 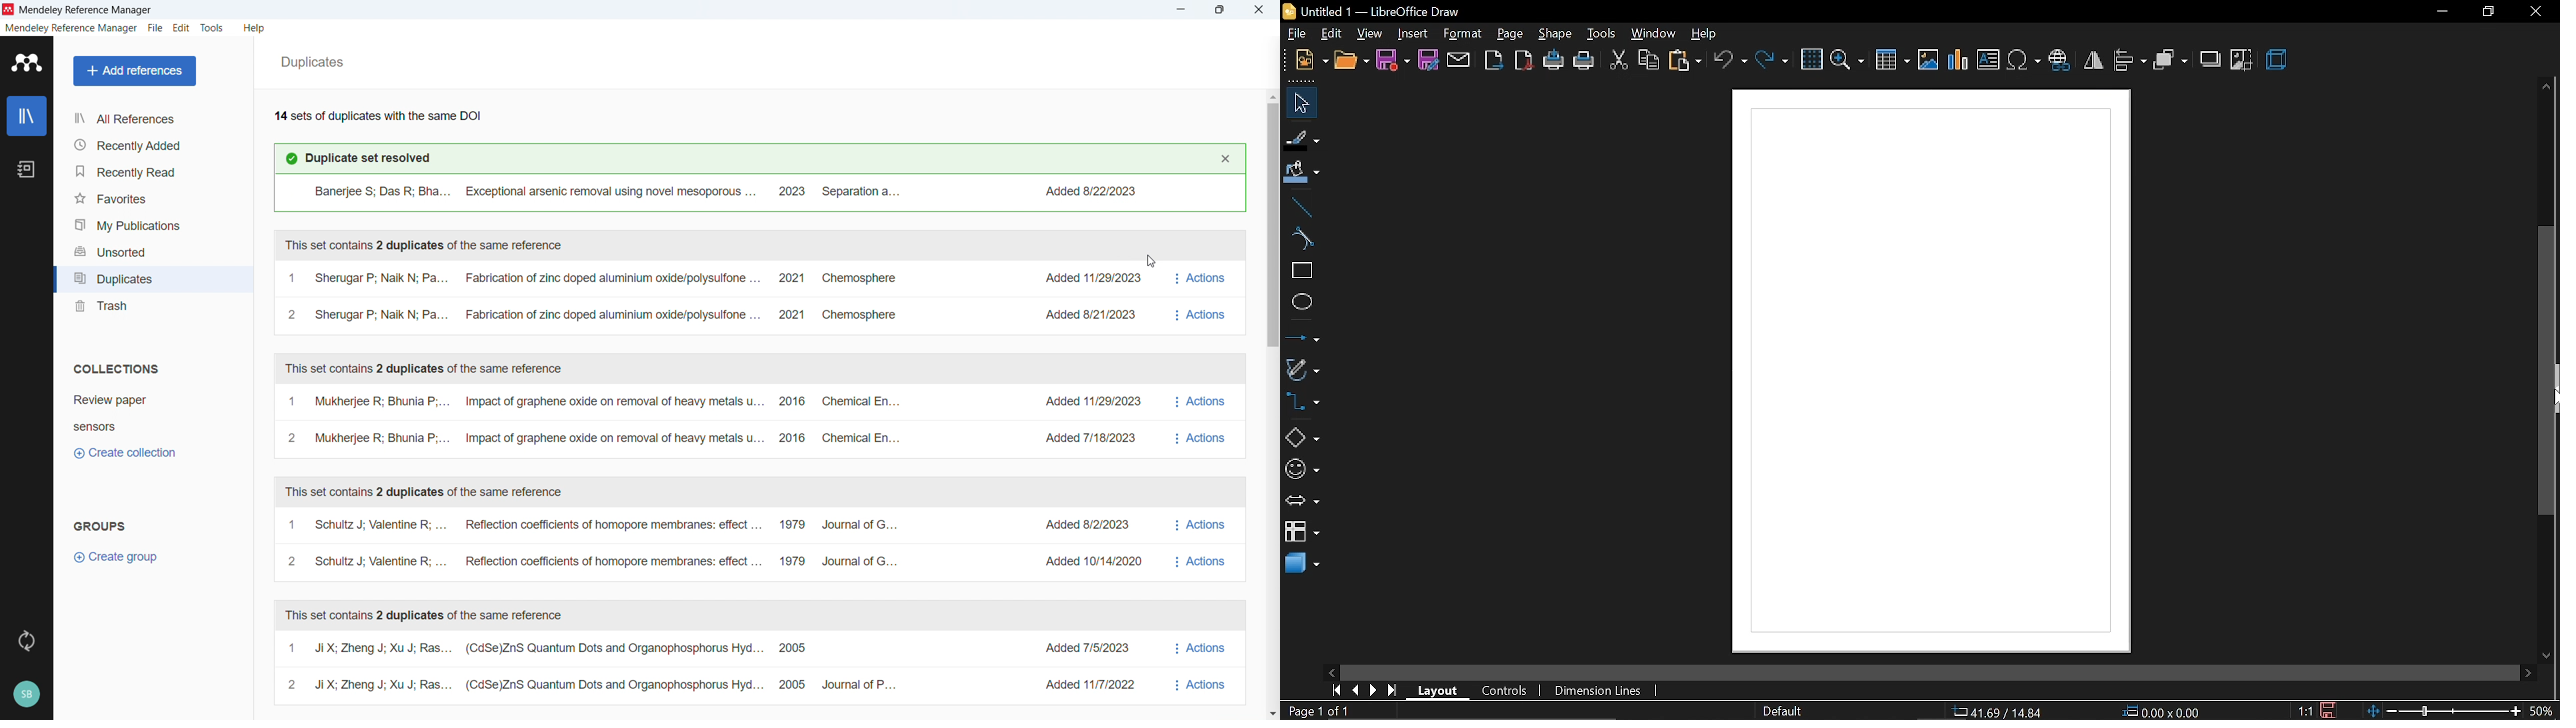 I want to click on Set of duplicates , so click(x=591, y=422).